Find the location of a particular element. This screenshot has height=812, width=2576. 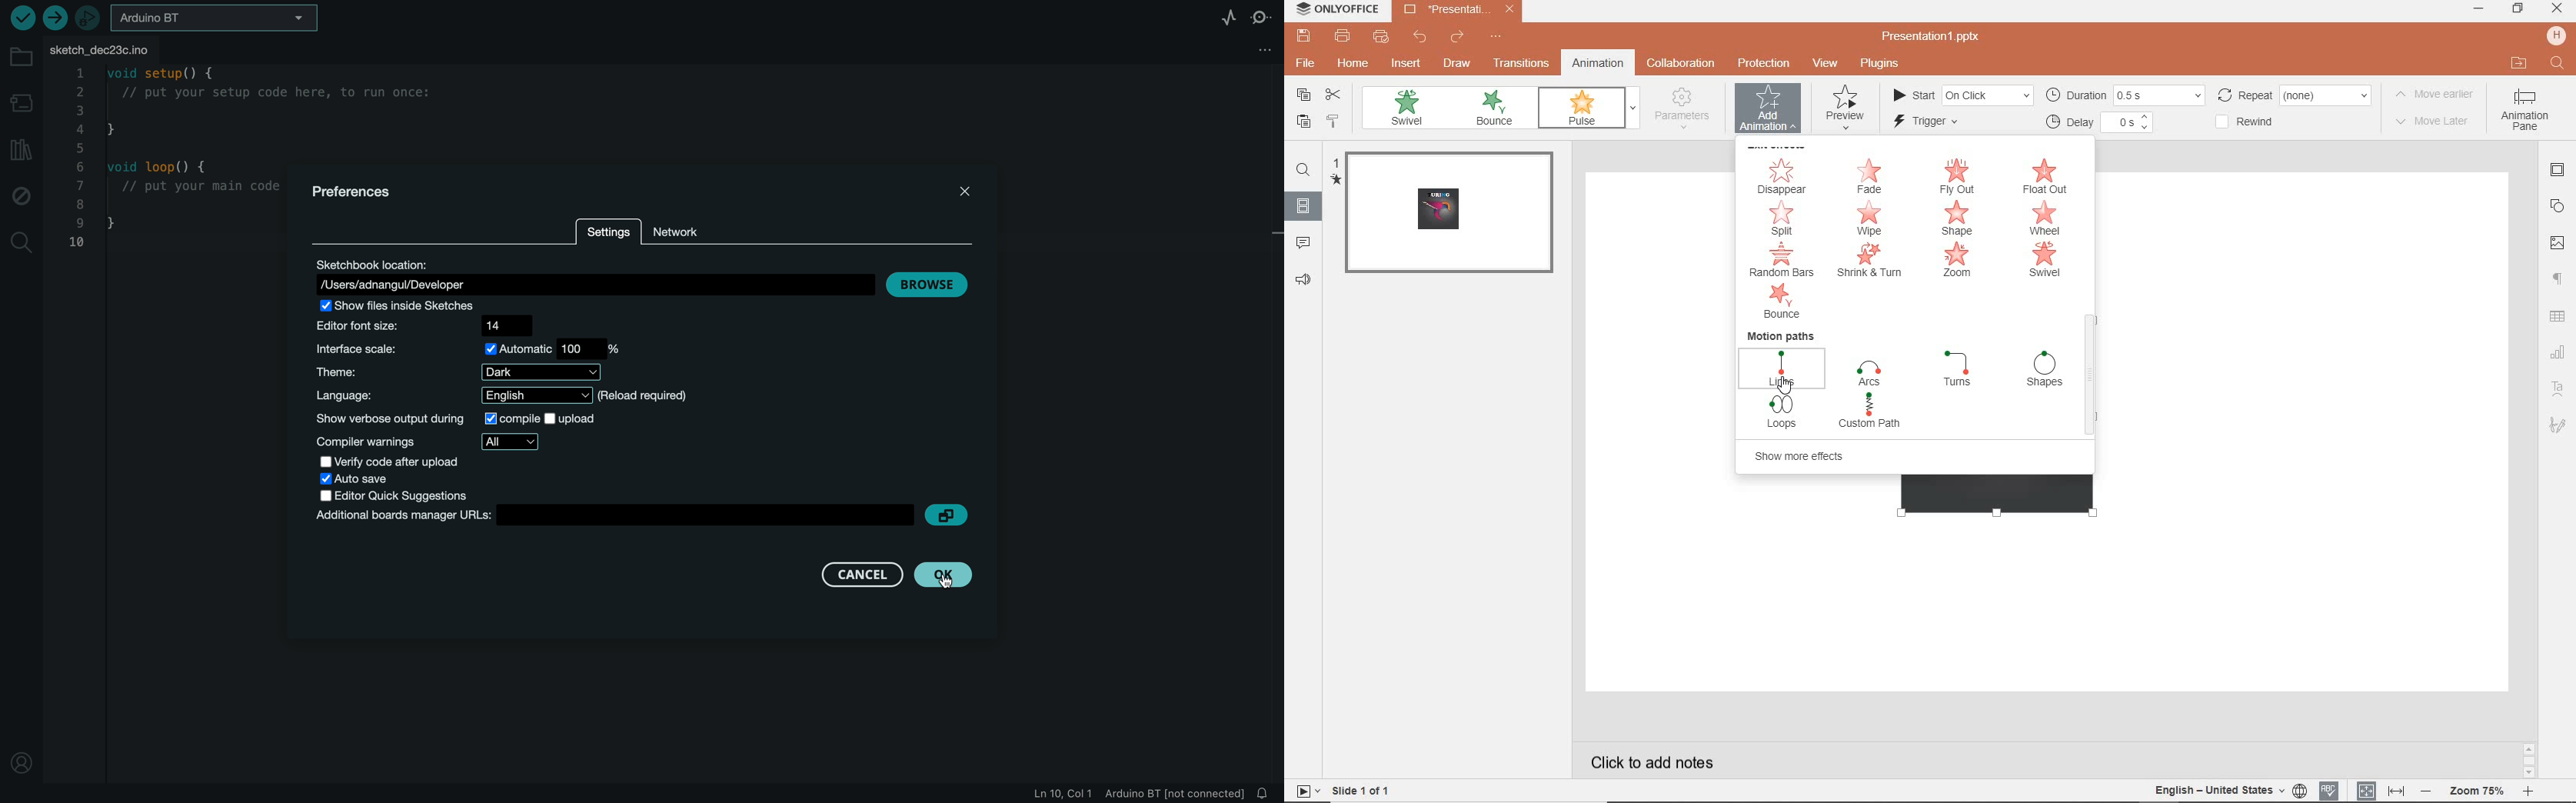

system name is located at coordinates (1341, 9).